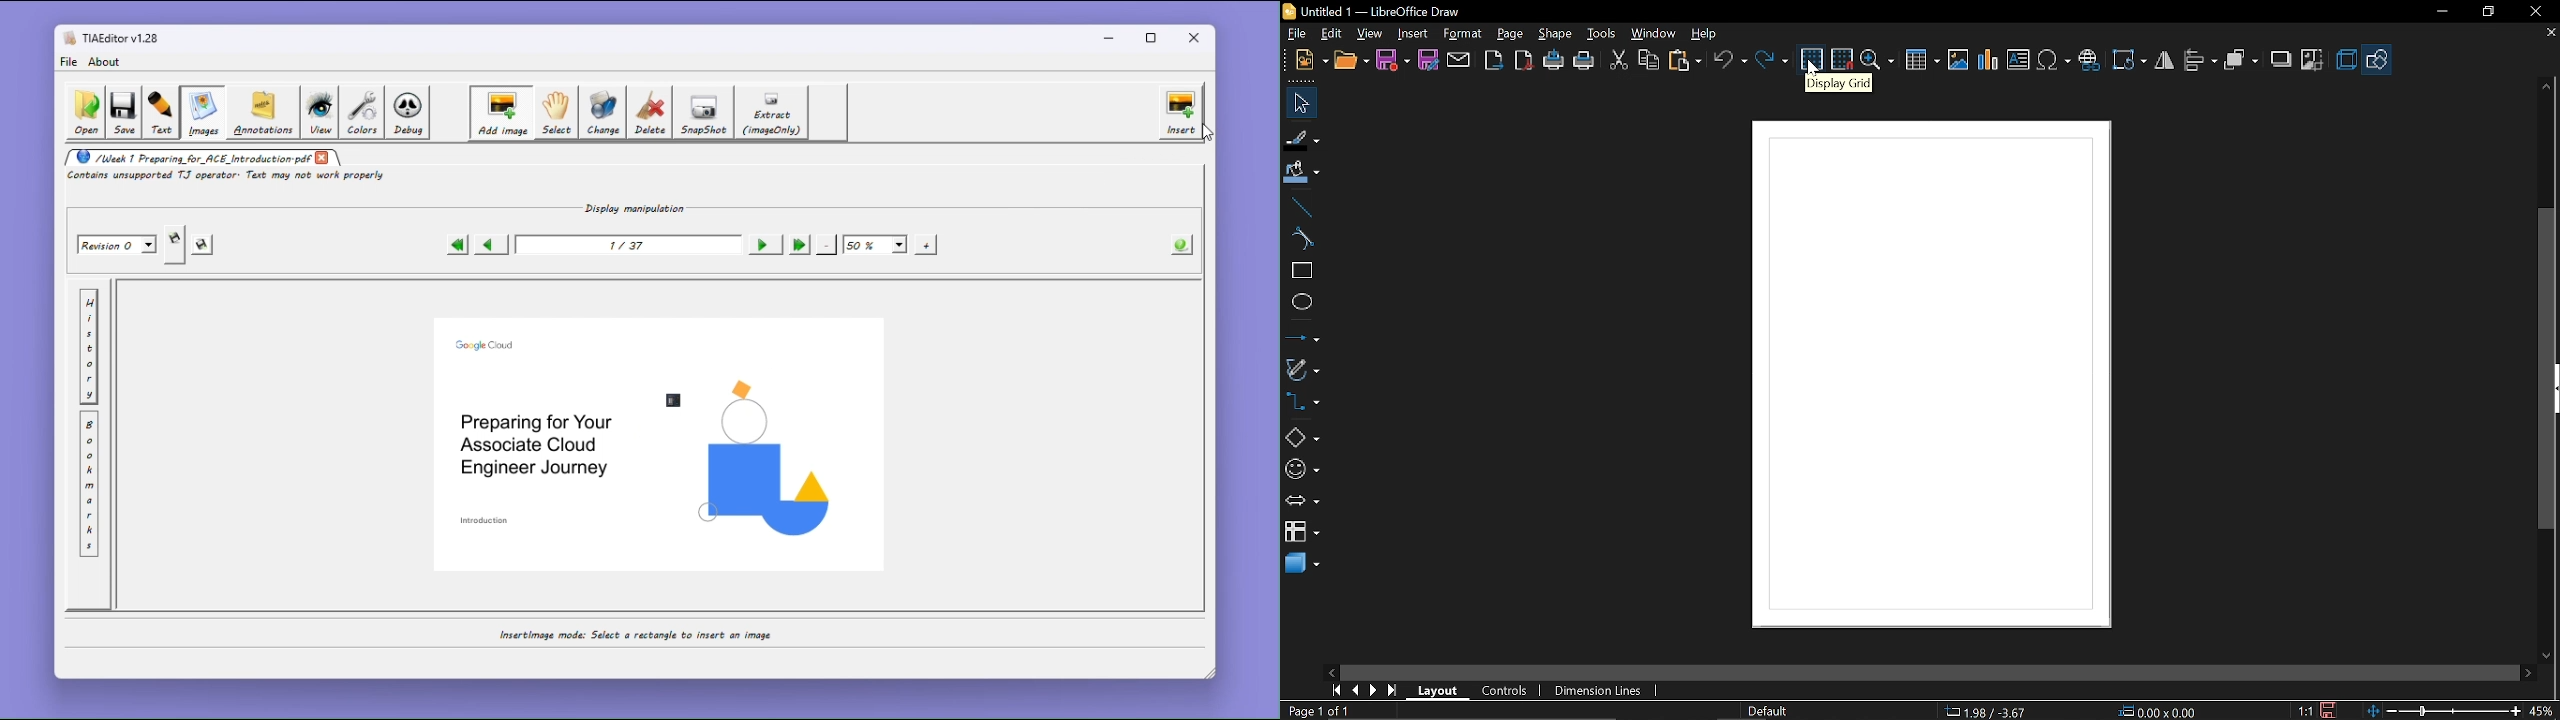 The width and height of the screenshot is (2576, 728). What do you see at coordinates (1990, 60) in the screenshot?
I see `insert chart` at bounding box center [1990, 60].